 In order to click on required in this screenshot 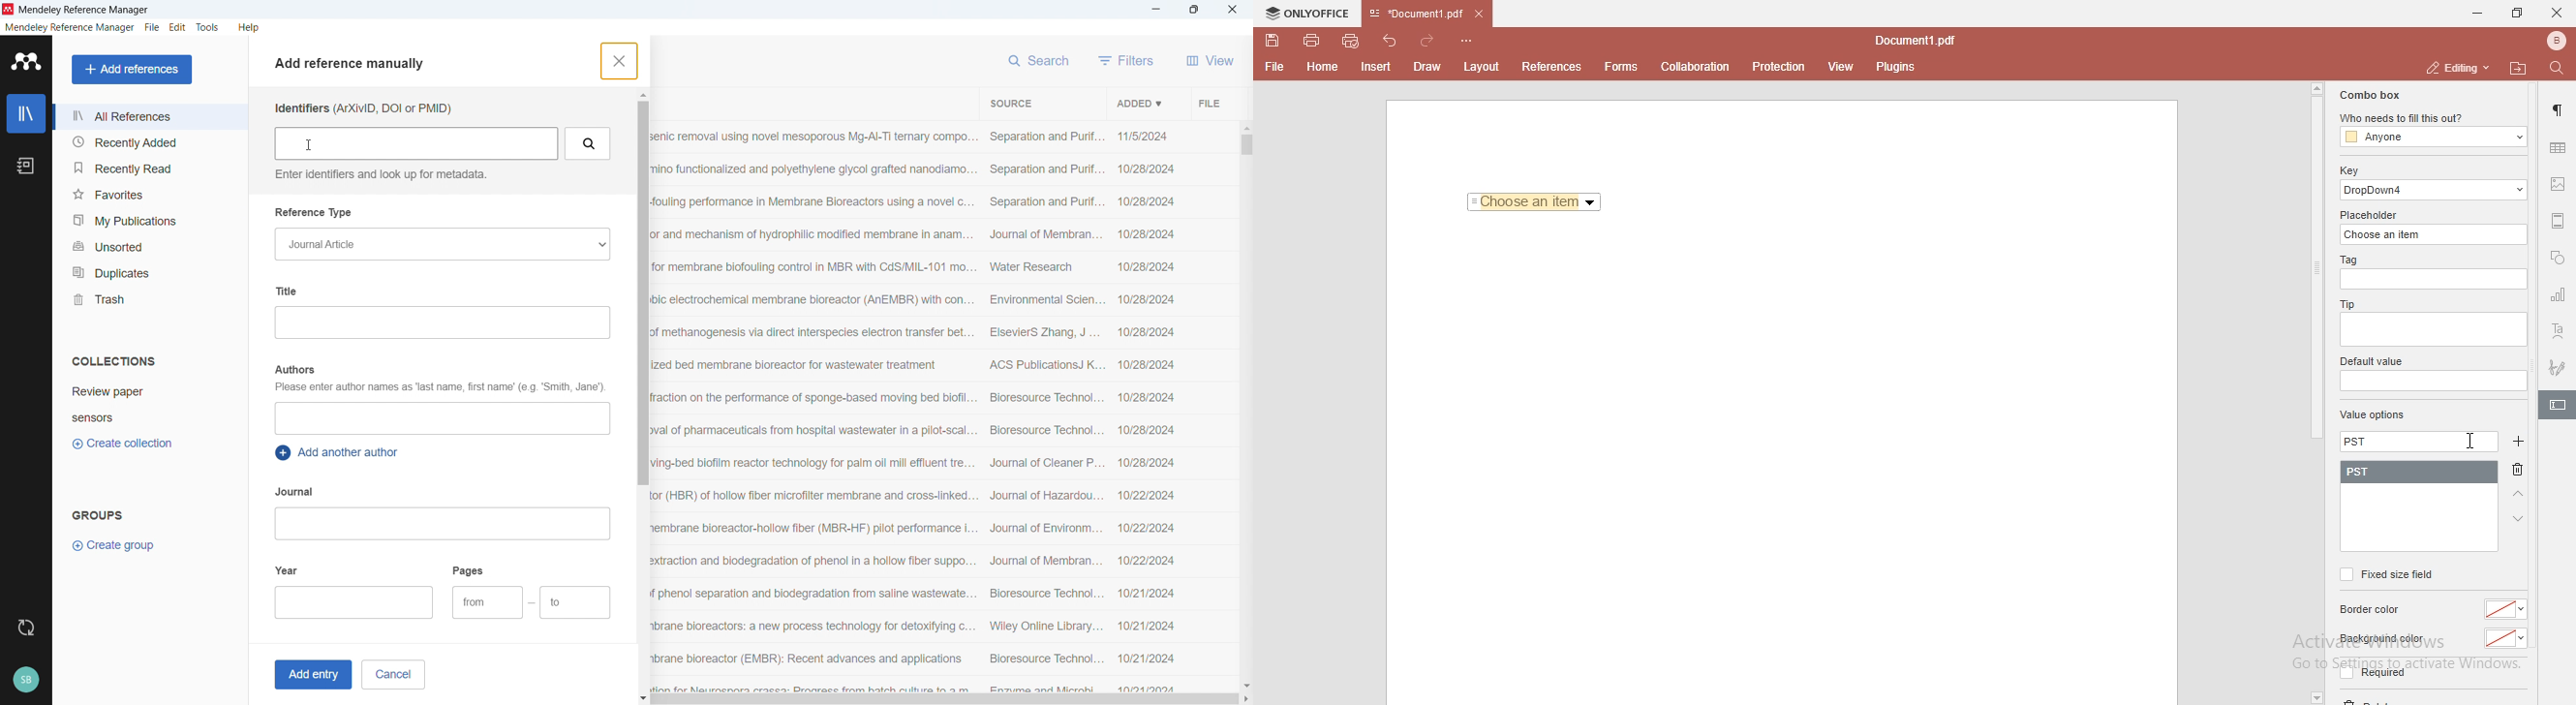, I will do `click(2371, 676)`.